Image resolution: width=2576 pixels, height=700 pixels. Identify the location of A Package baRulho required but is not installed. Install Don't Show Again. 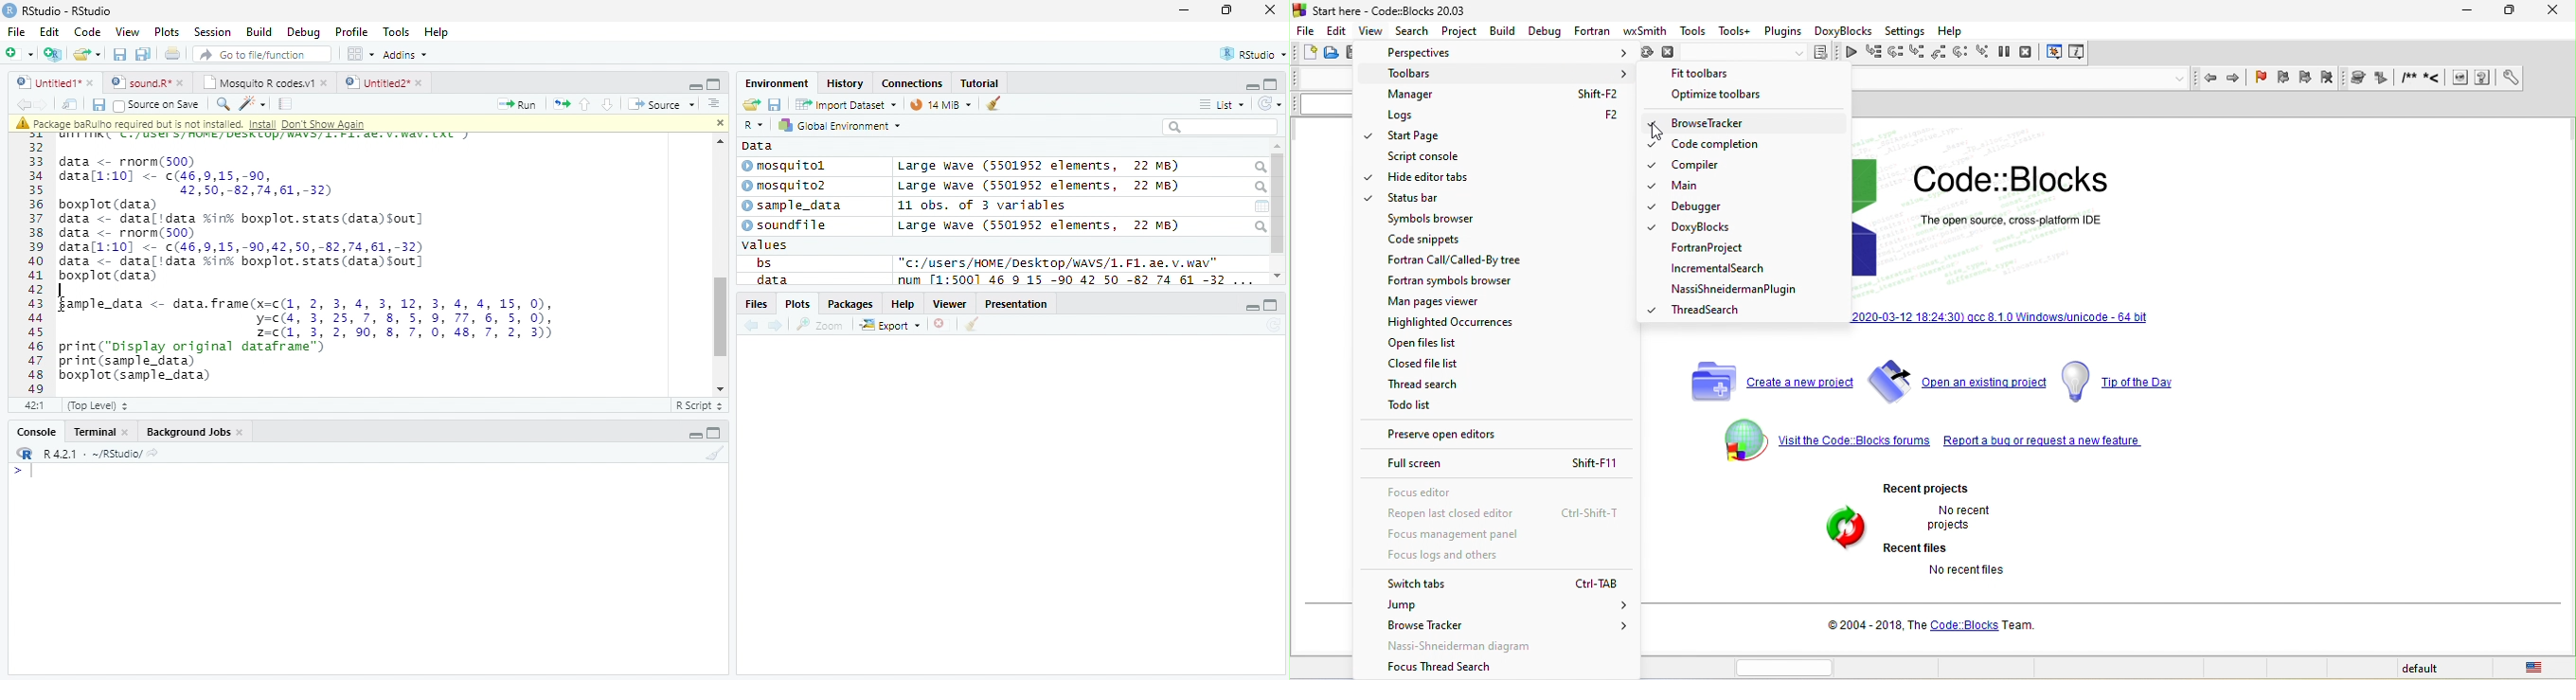
(229, 123).